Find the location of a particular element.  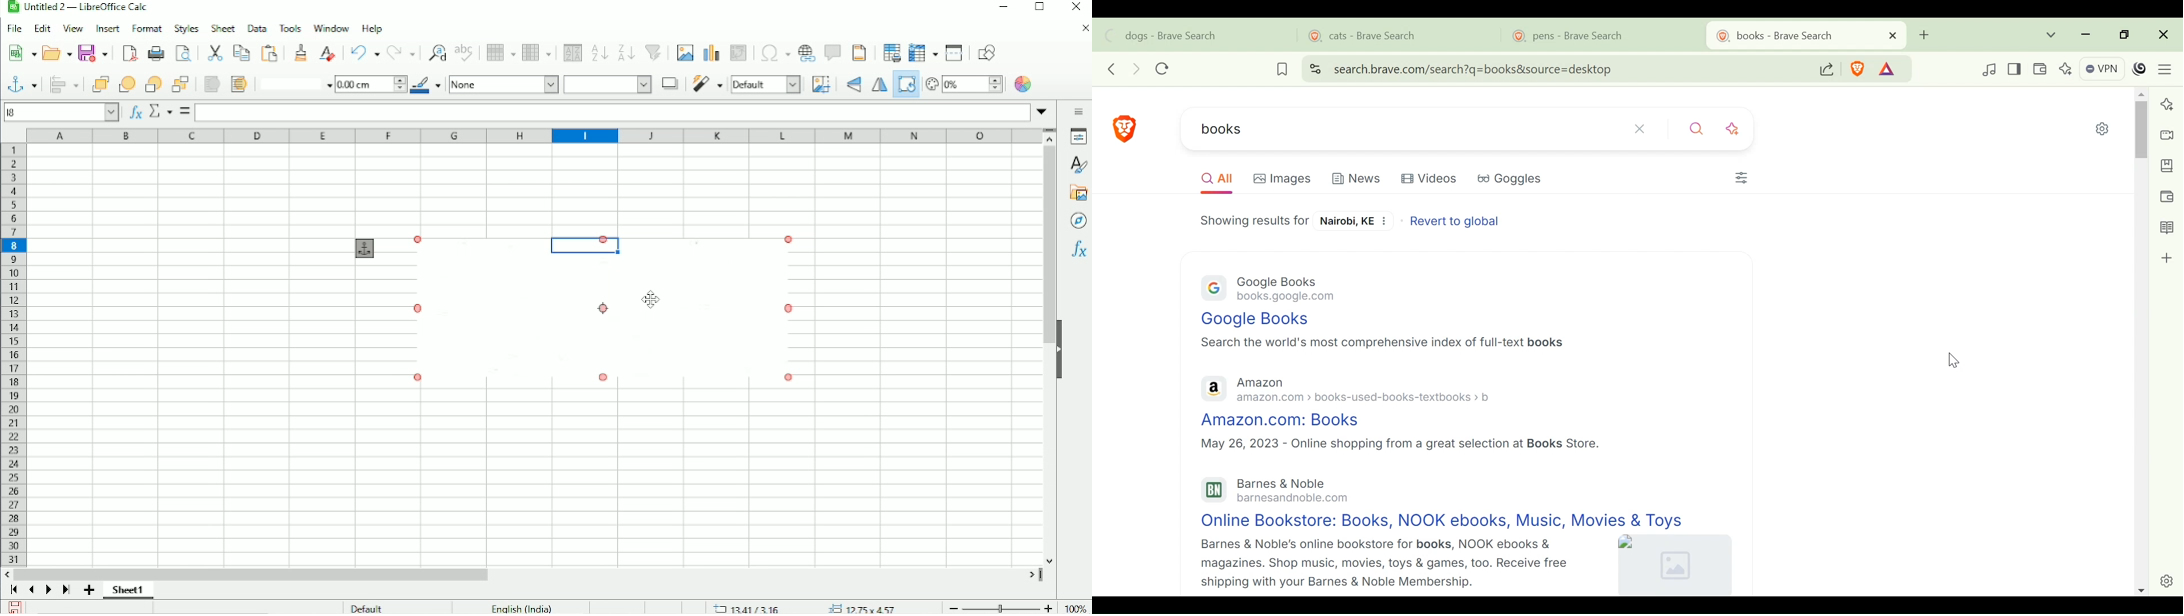

Hide is located at coordinates (1061, 348).